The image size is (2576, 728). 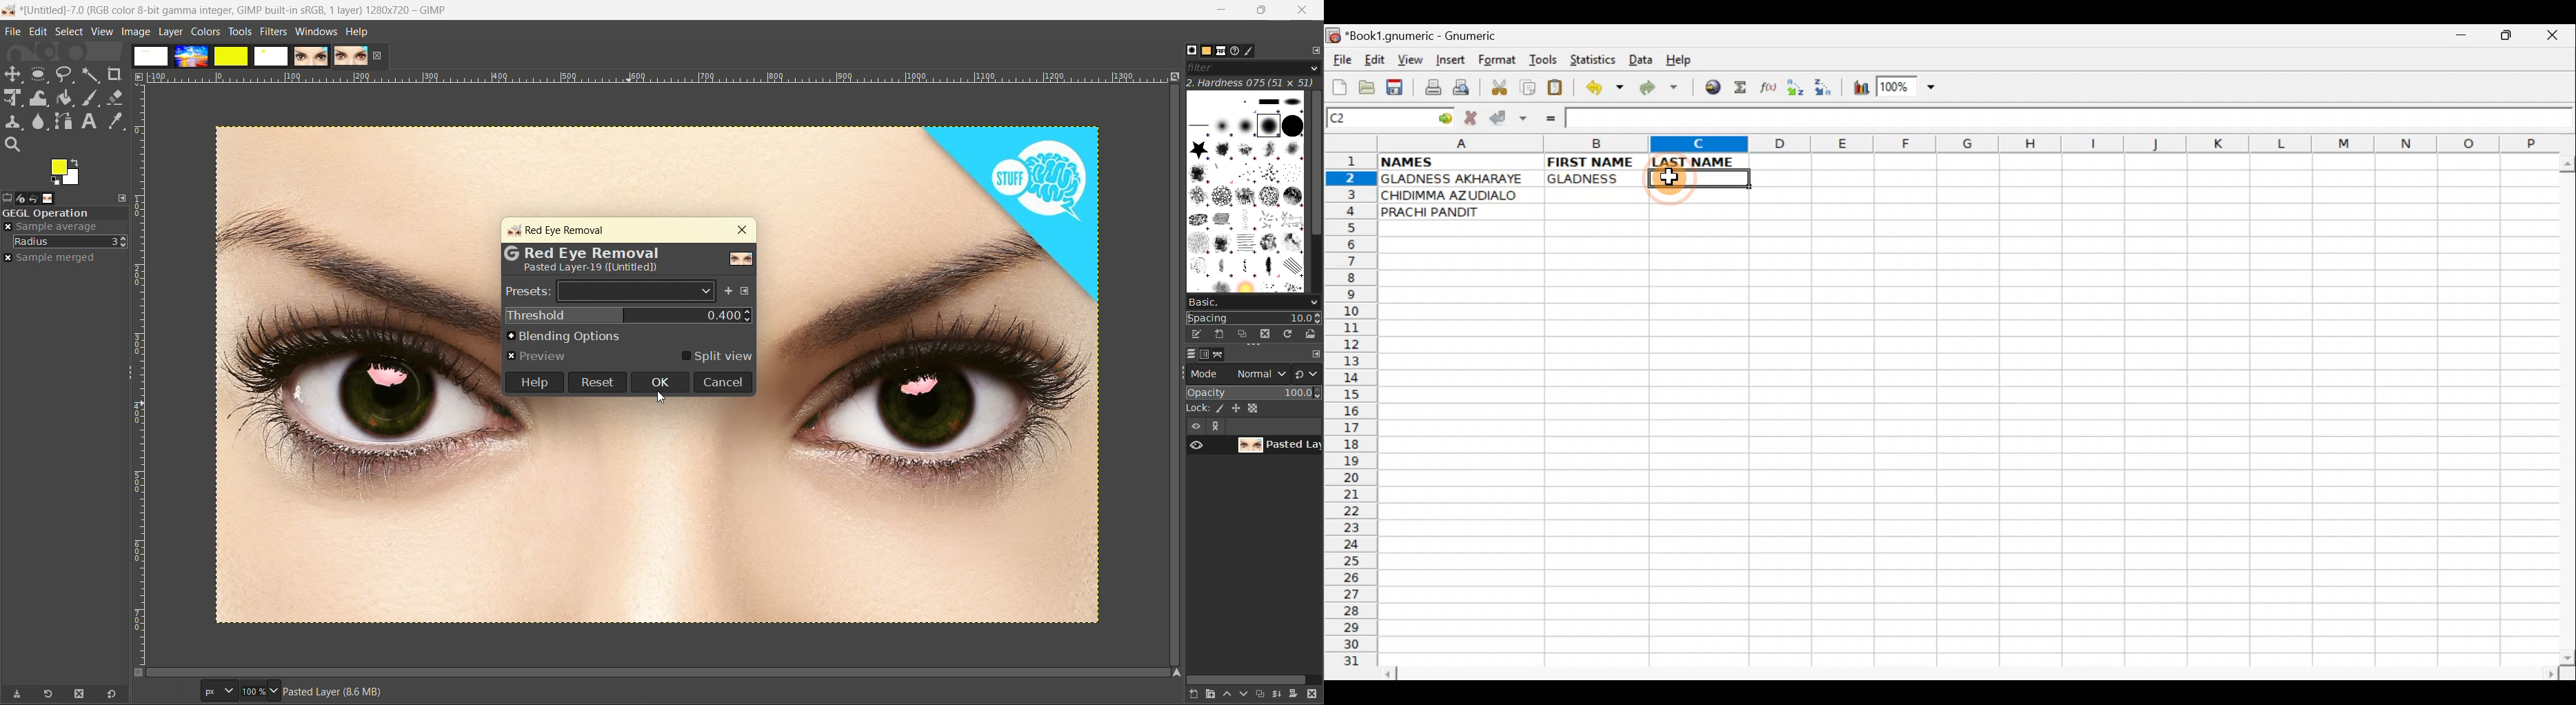 I want to click on presets, so click(x=609, y=290).